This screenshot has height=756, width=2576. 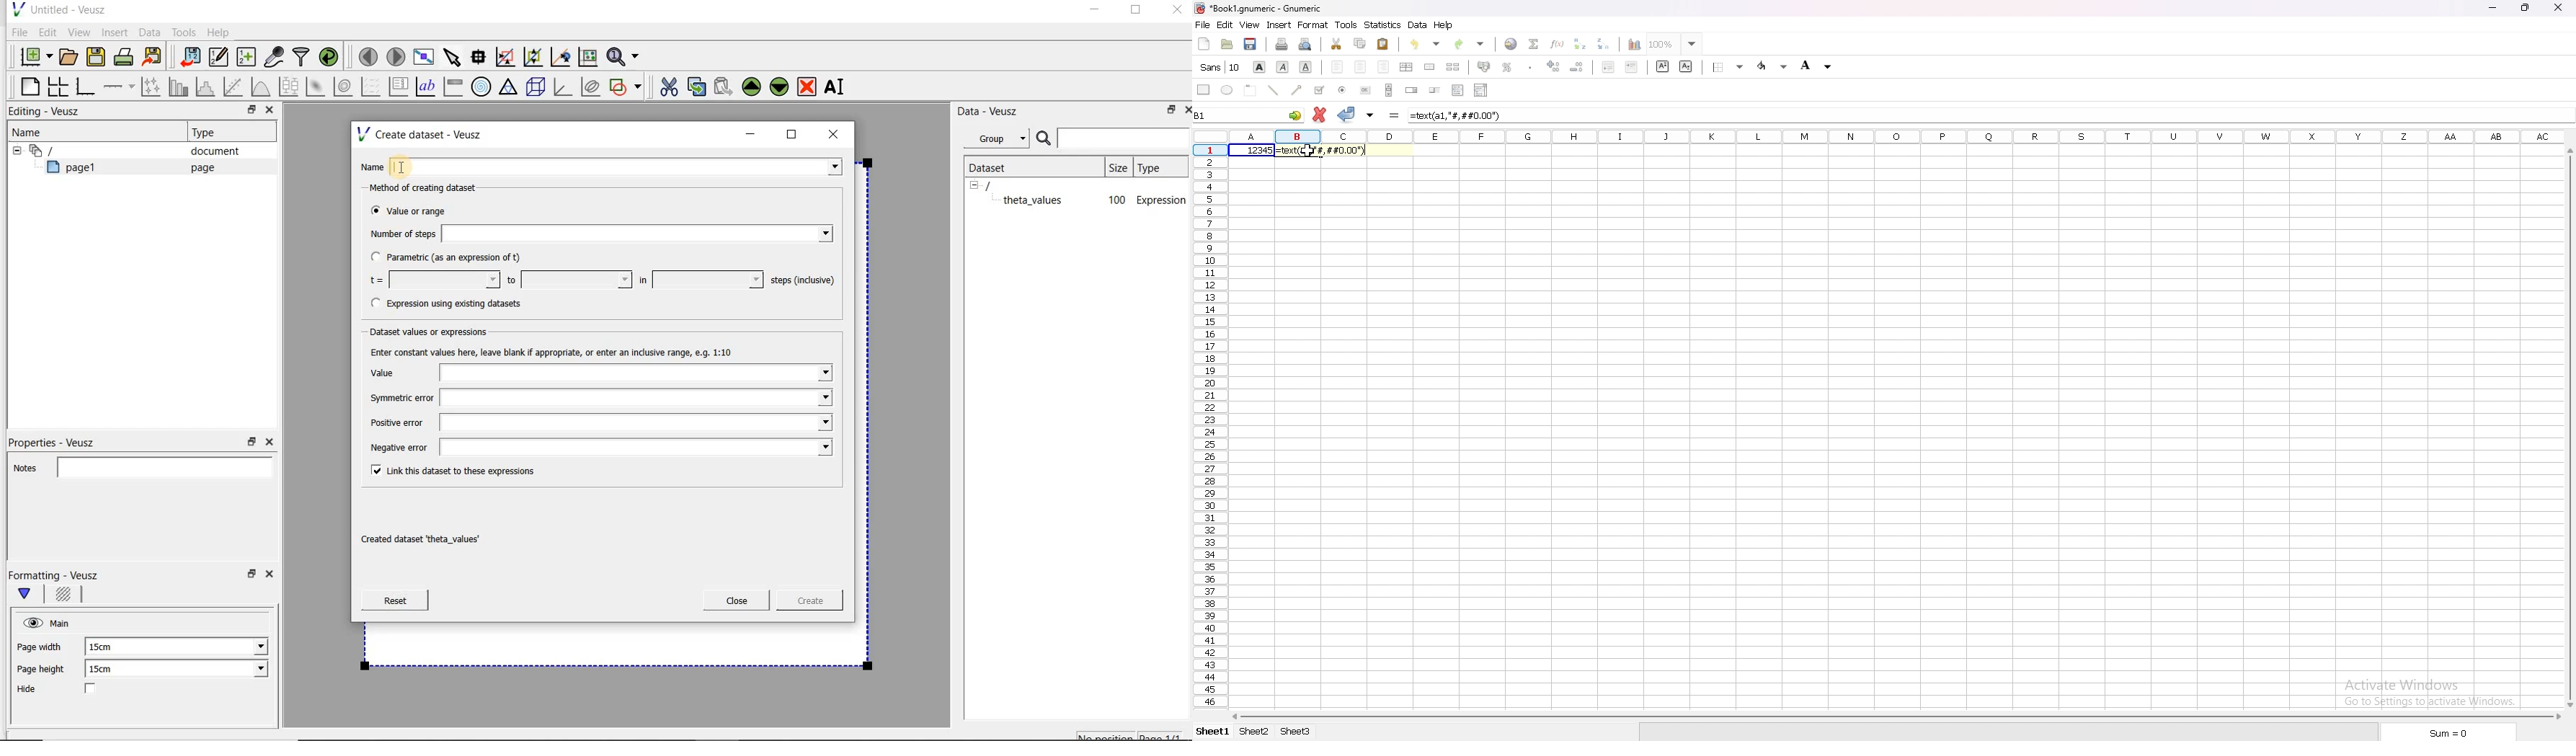 What do you see at coordinates (561, 57) in the screenshot?
I see `click to recenter graph axes` at bounding box center [561, 57].